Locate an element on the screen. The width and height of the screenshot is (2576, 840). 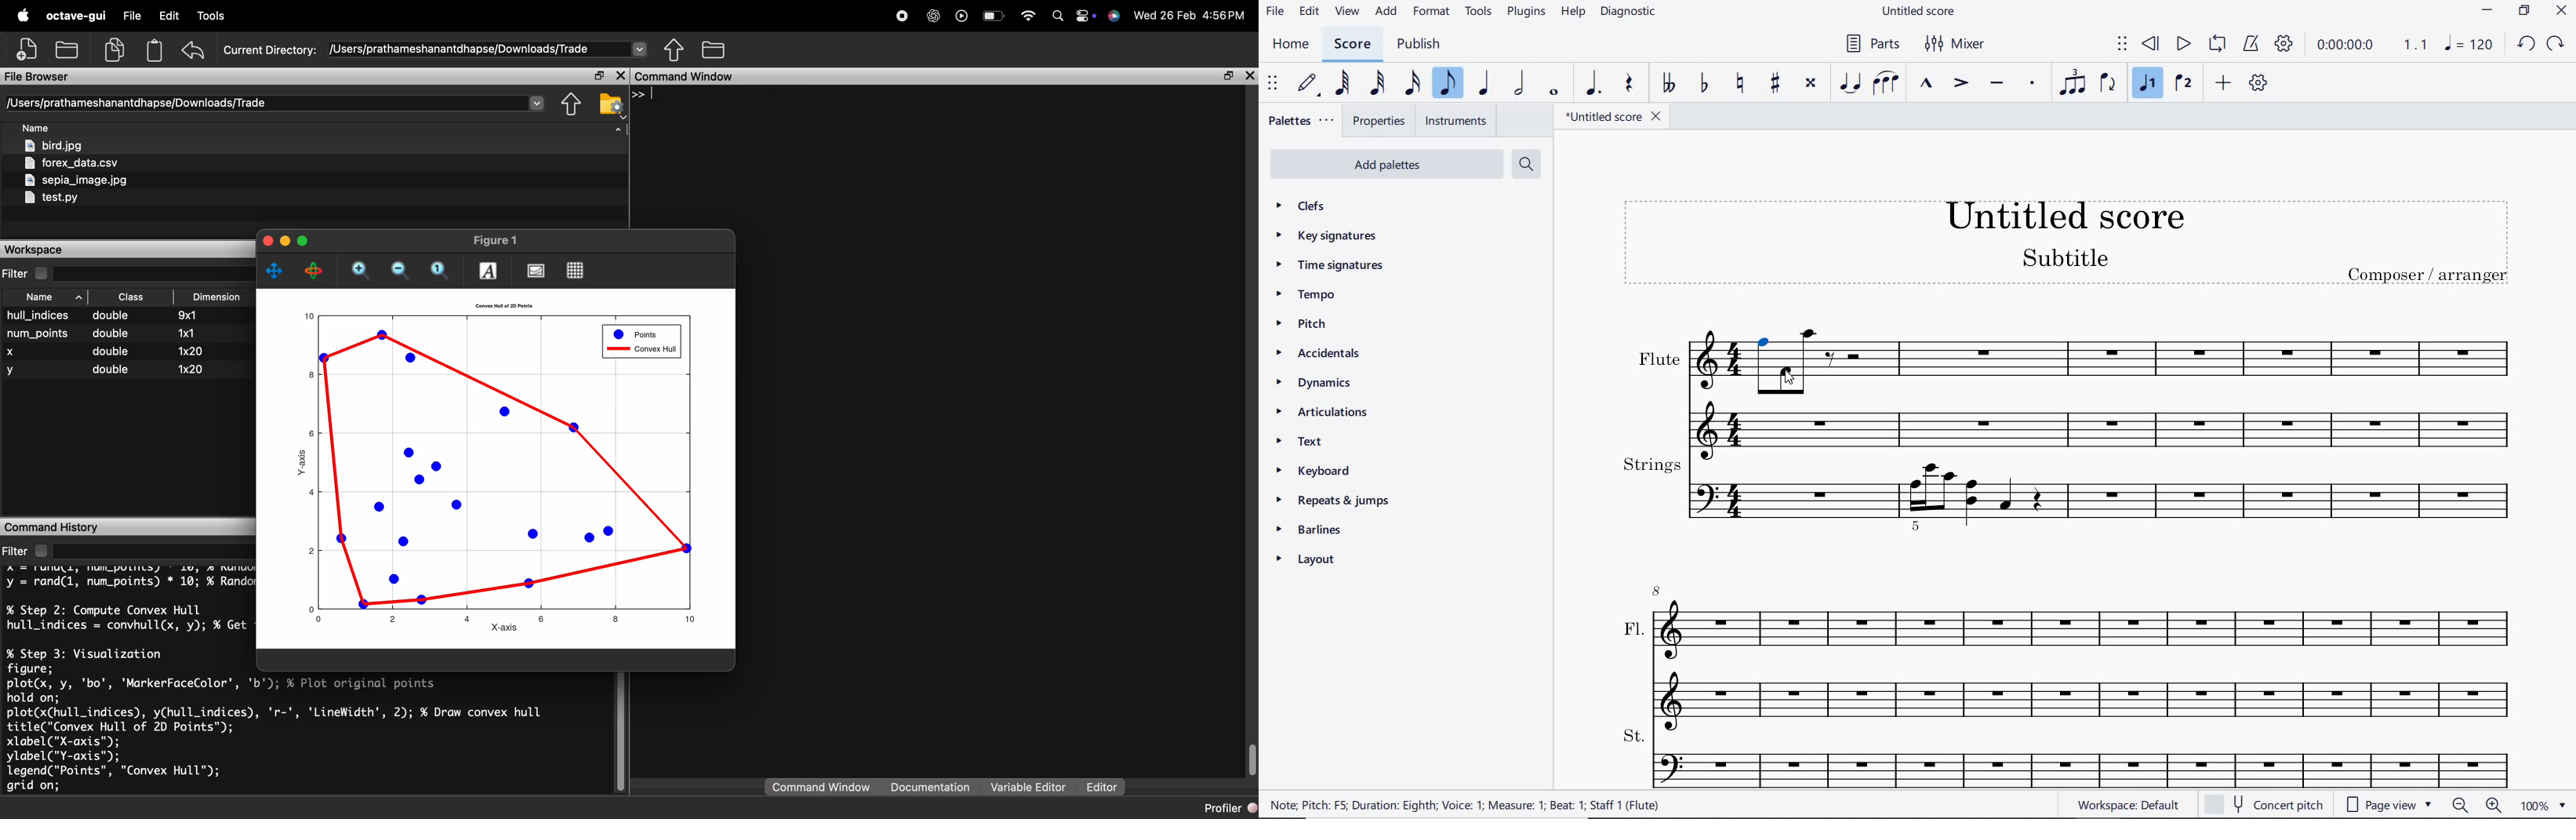
32ND NOTE is located at coordinates (1375, 86).